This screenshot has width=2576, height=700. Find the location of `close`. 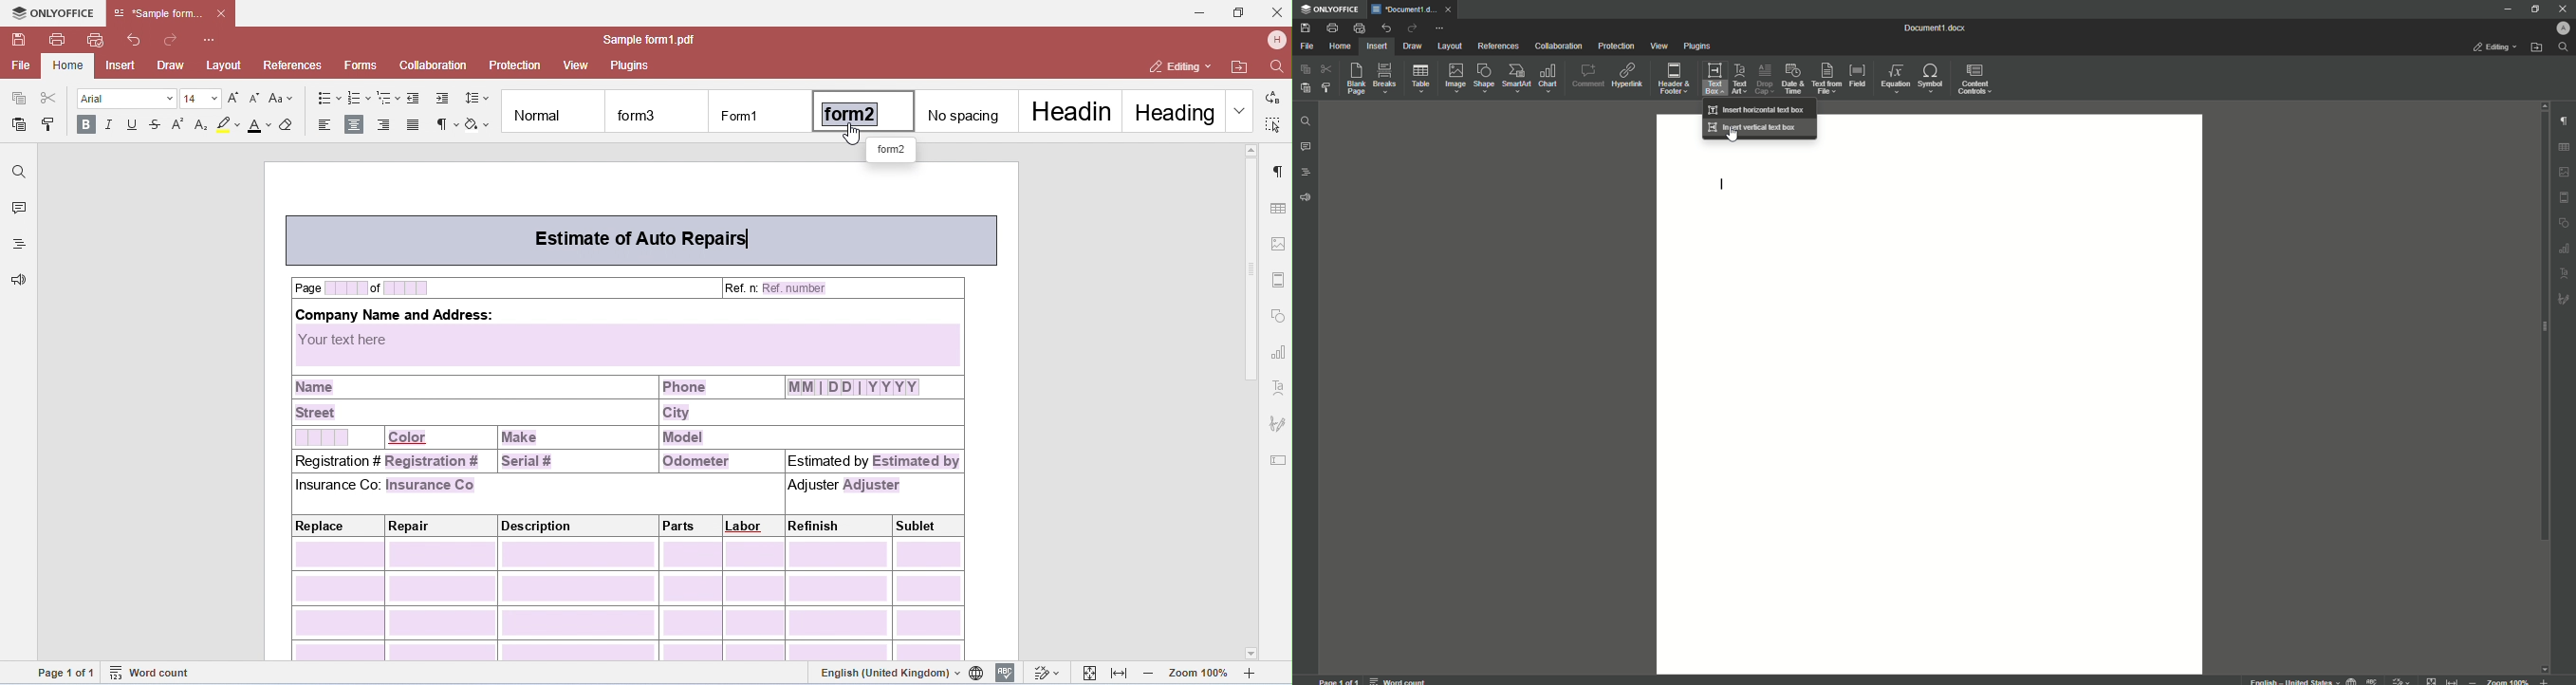

close is located at coordinates (1451, 9).